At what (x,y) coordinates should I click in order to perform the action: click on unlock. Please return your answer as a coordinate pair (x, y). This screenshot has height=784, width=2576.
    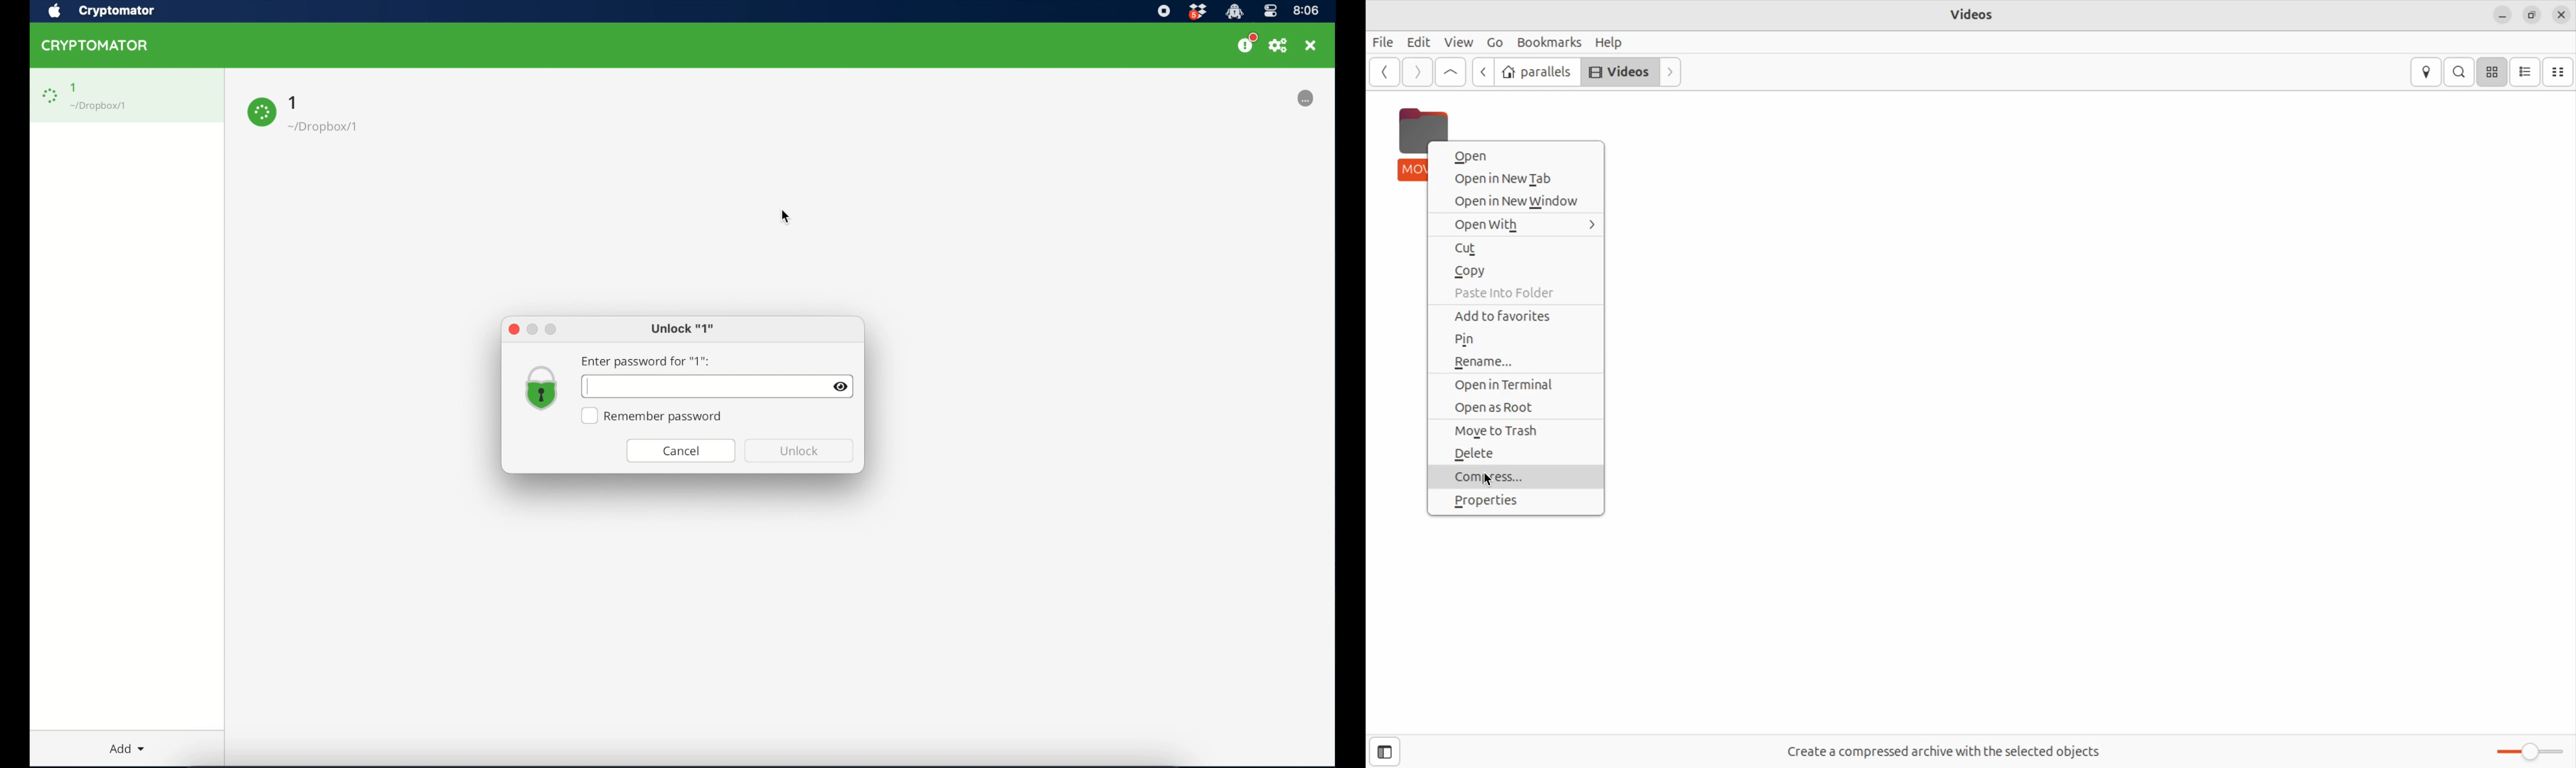
    Looking at the image, I should click on (800, 451).